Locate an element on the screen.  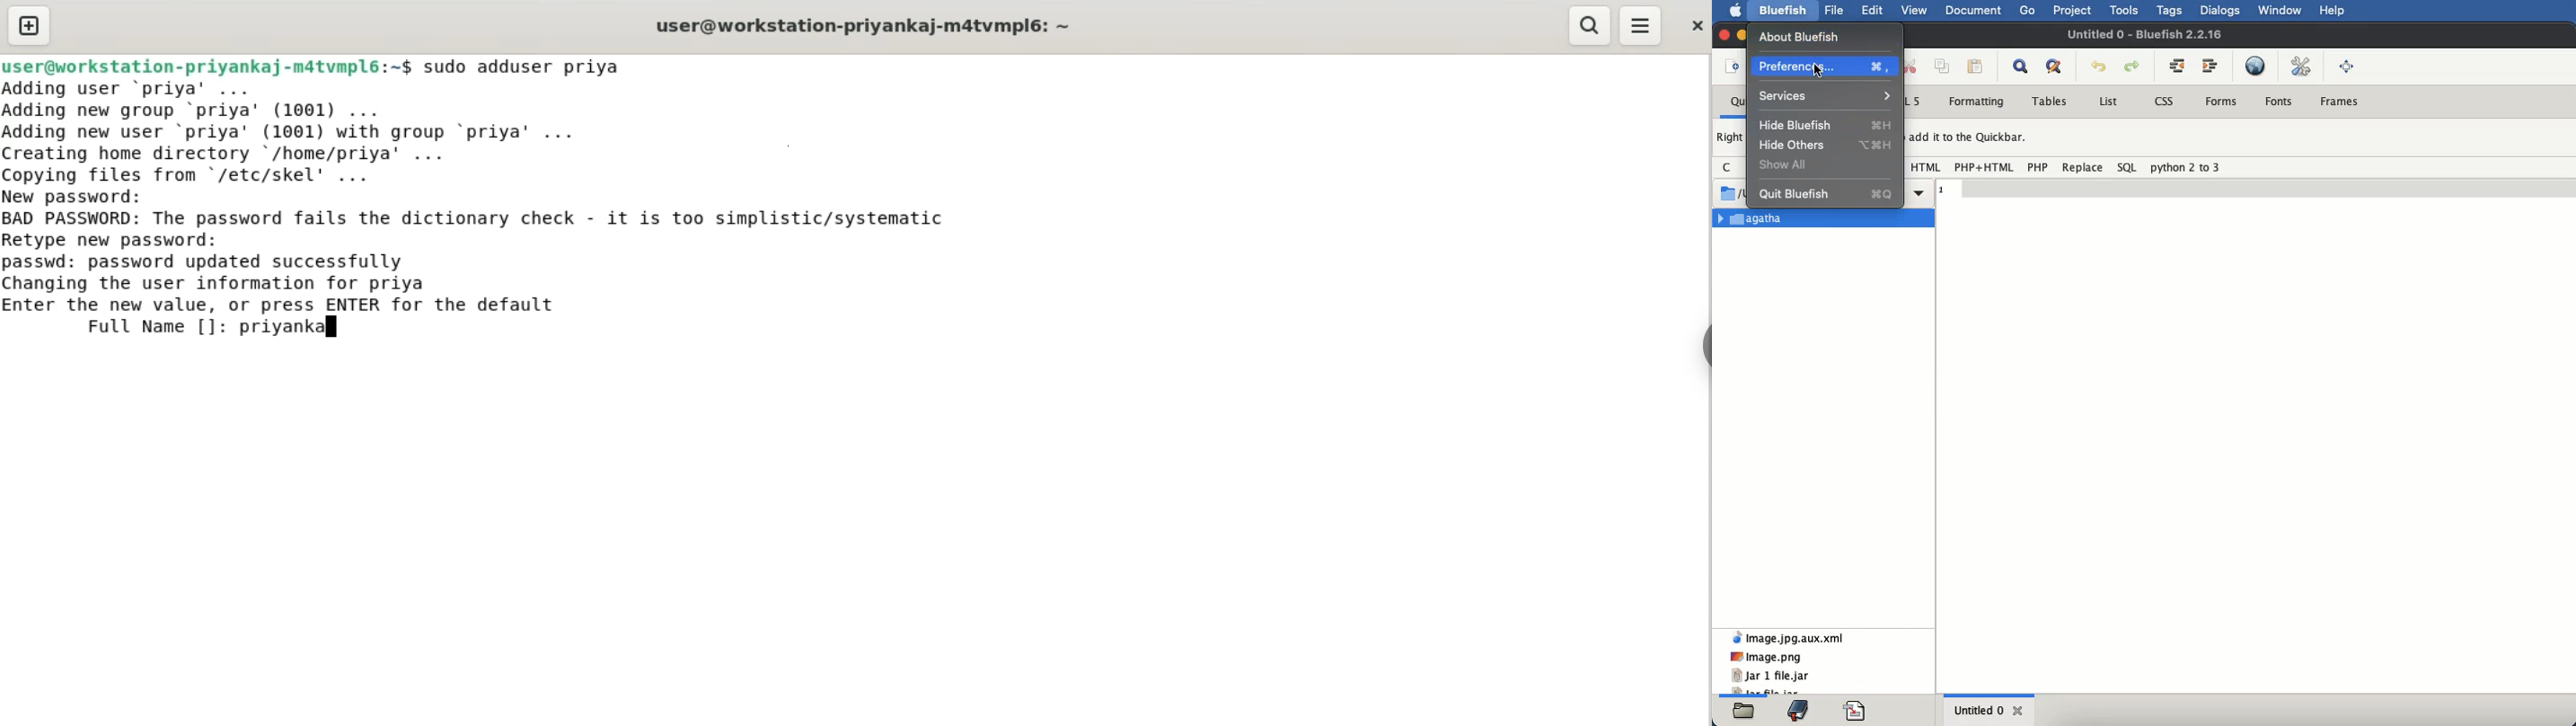
services is located at coordinates (1826, 96).